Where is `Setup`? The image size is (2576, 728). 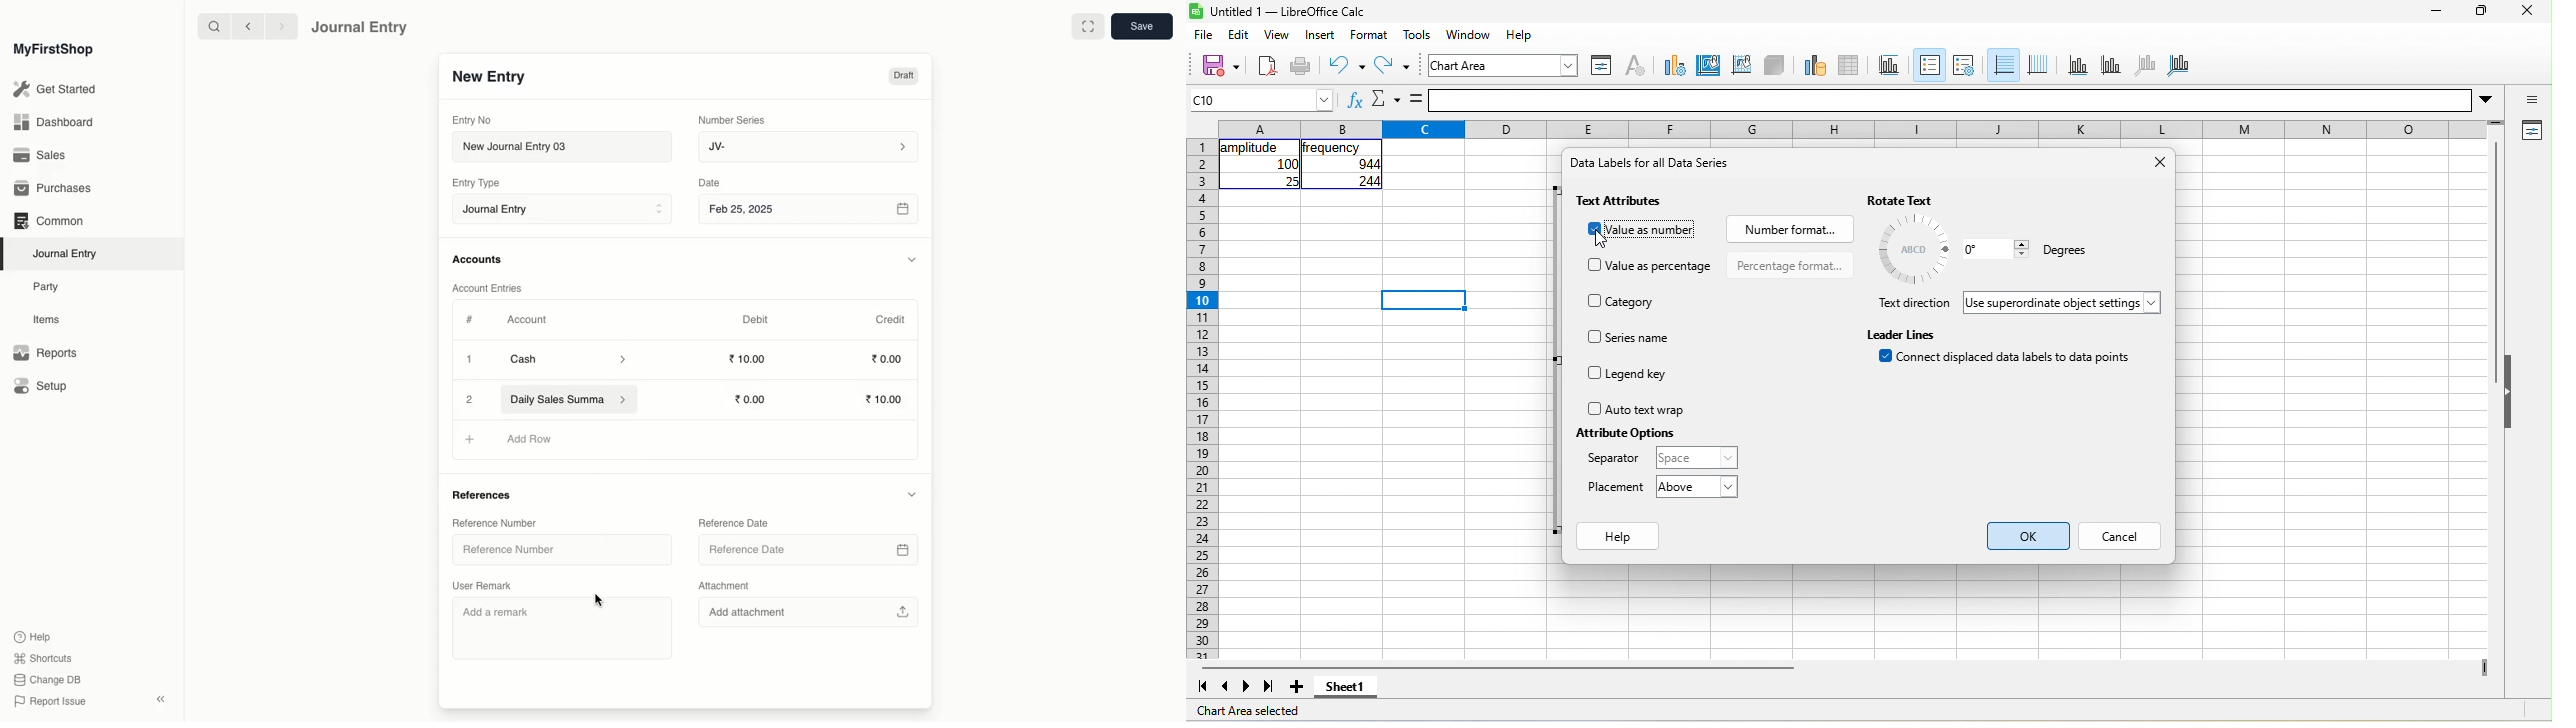 Setup is located at coordinates (42, 387).